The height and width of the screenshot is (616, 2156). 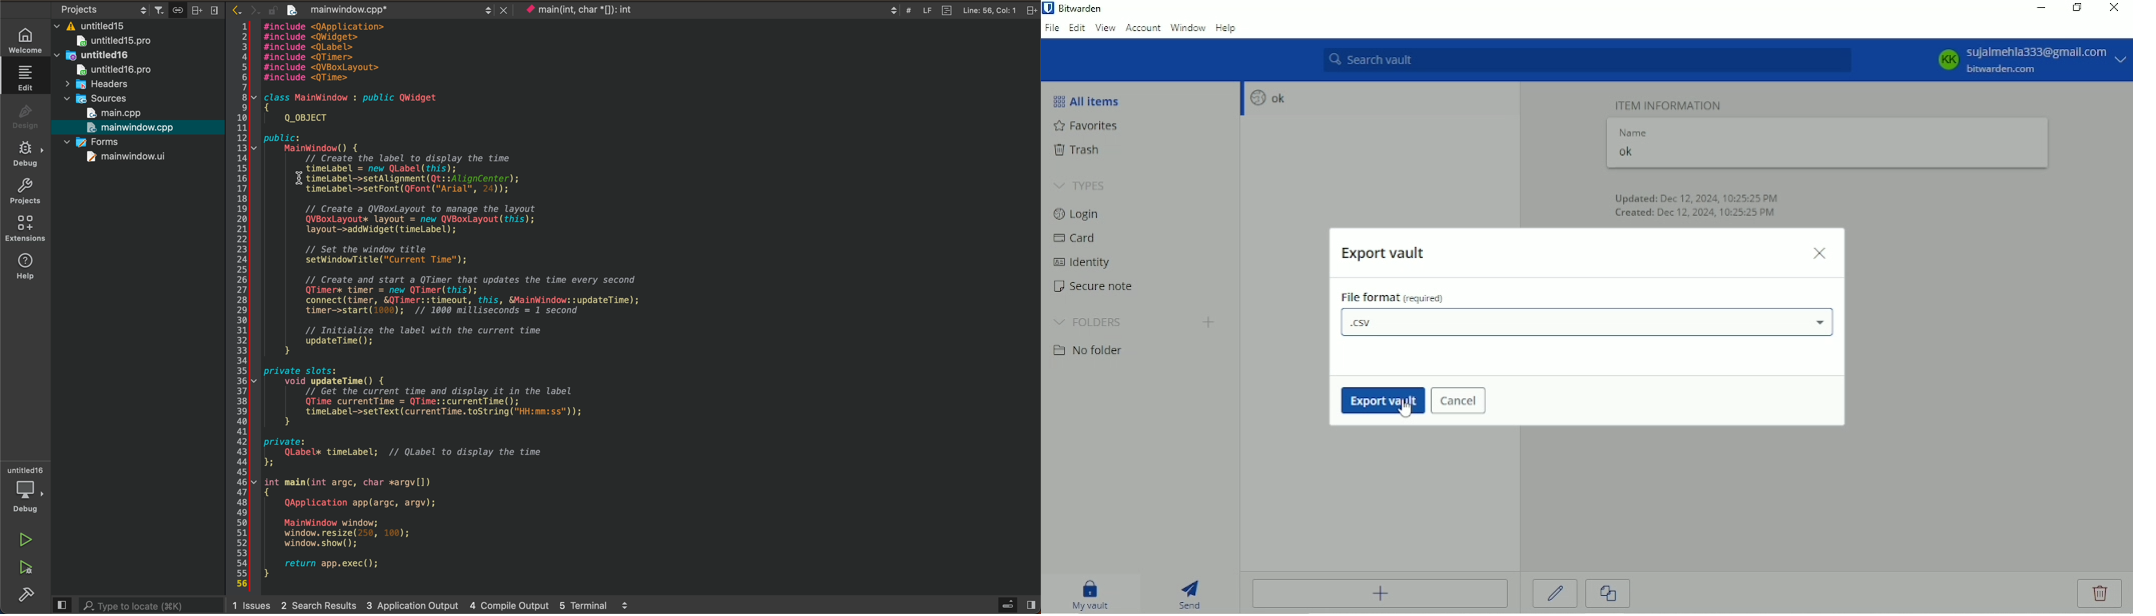 I want to click on attach, so click(x=176, y=10).